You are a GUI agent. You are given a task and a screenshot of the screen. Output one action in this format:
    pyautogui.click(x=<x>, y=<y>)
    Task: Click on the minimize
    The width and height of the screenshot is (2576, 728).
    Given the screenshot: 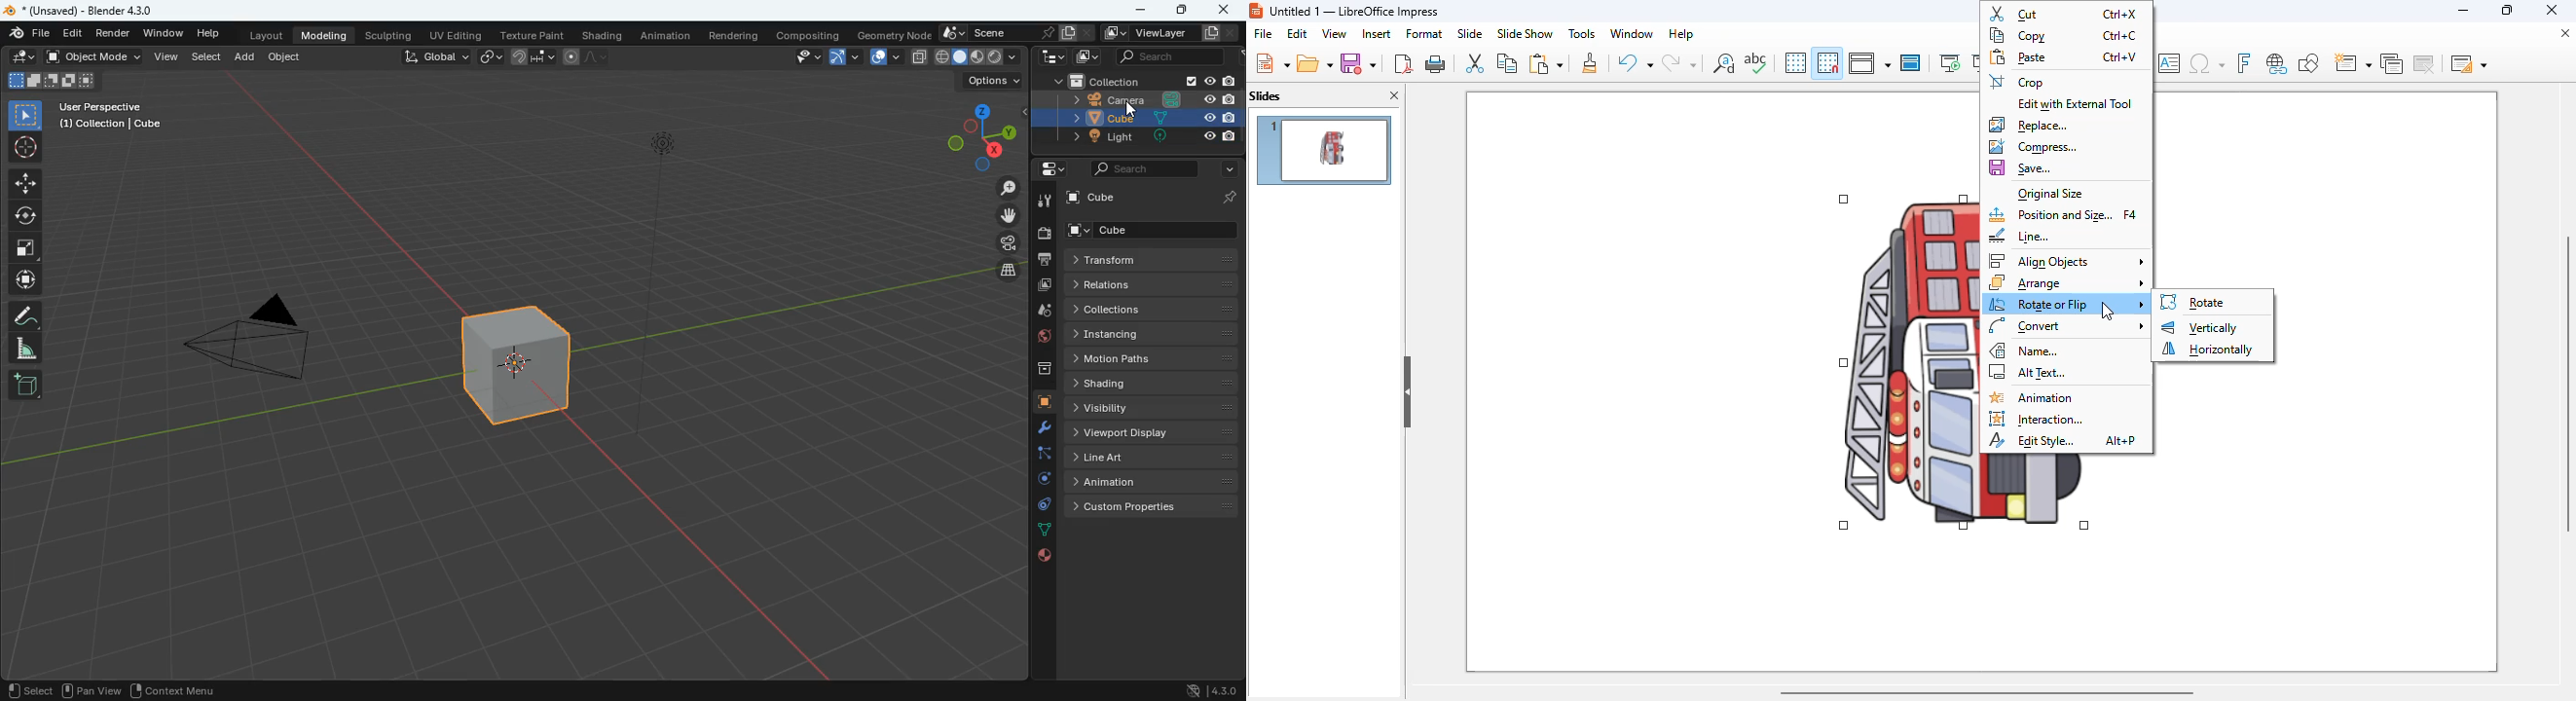 What is the action you would take?
    pyautogui.click(x=1143, y=11)
    